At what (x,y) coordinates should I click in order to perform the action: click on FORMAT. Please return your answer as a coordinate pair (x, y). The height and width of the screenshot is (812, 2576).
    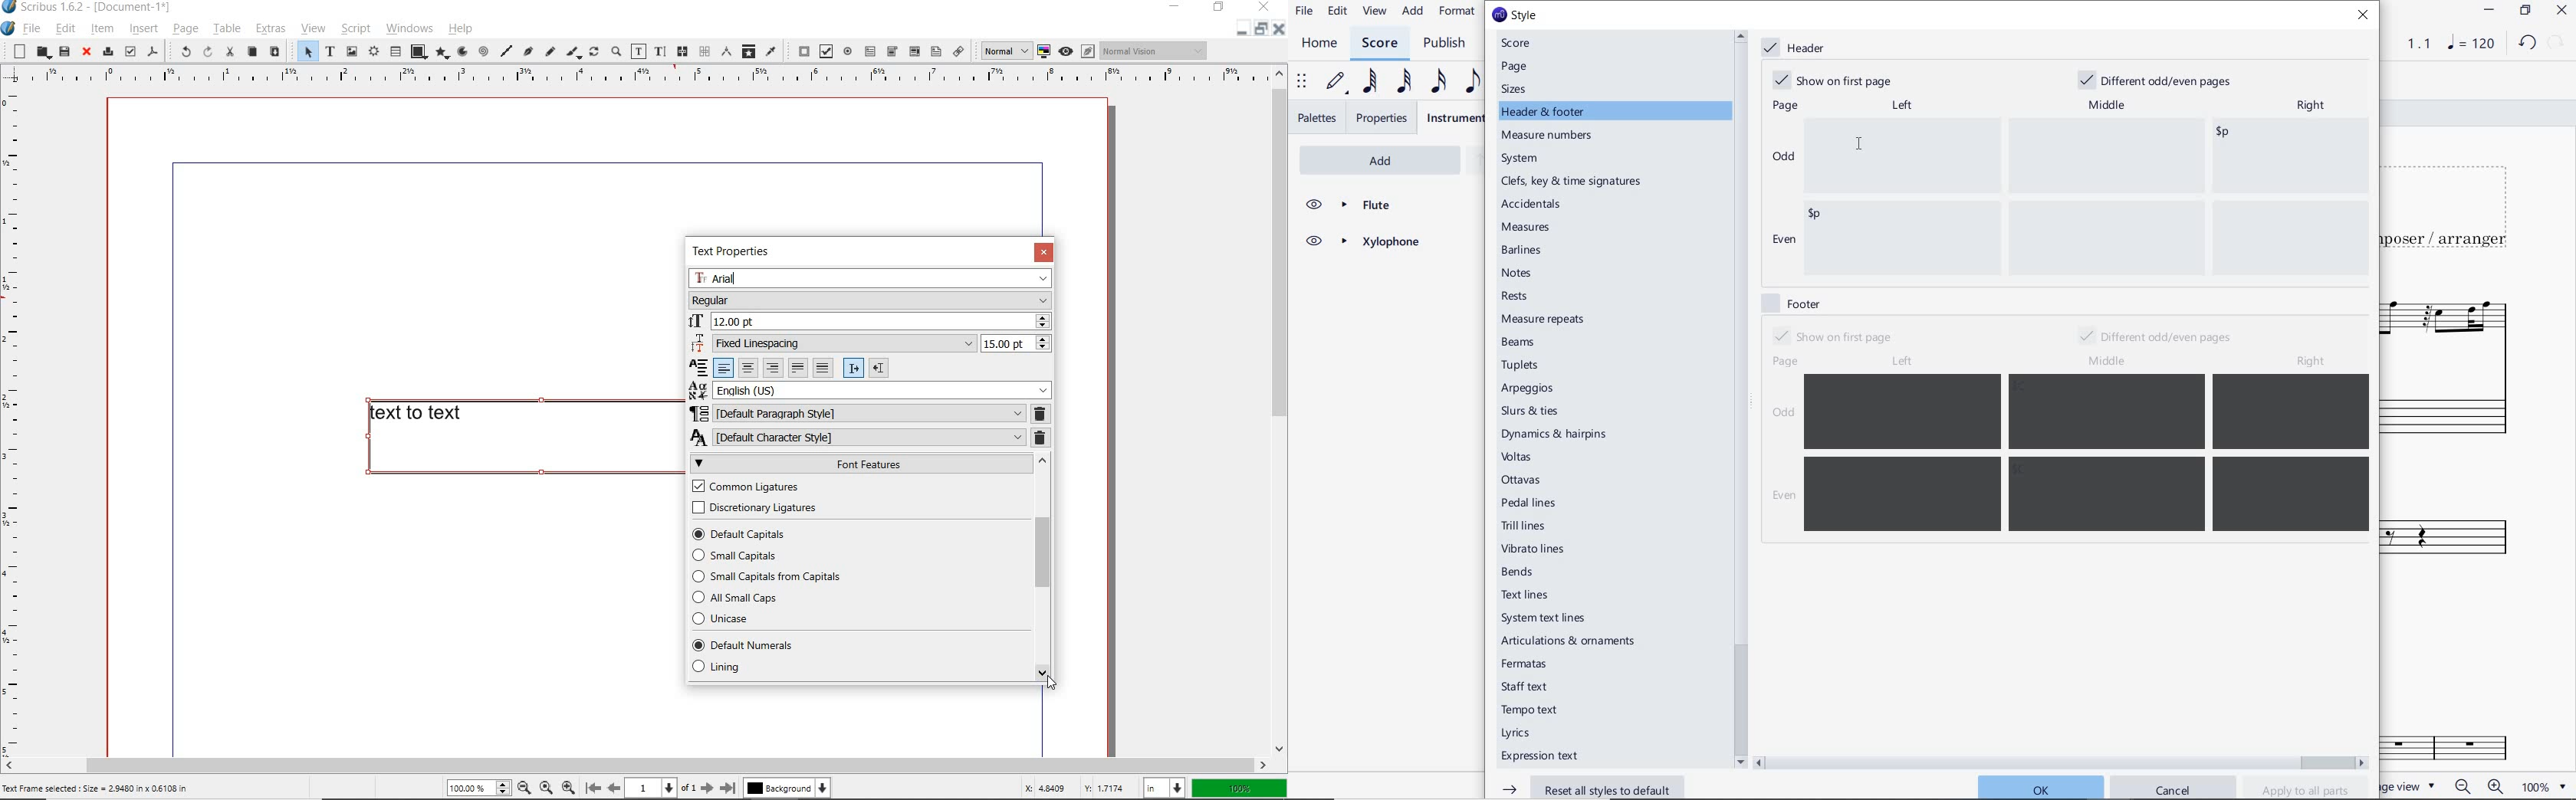
    Looking at the image, I should click on (1457, 12).